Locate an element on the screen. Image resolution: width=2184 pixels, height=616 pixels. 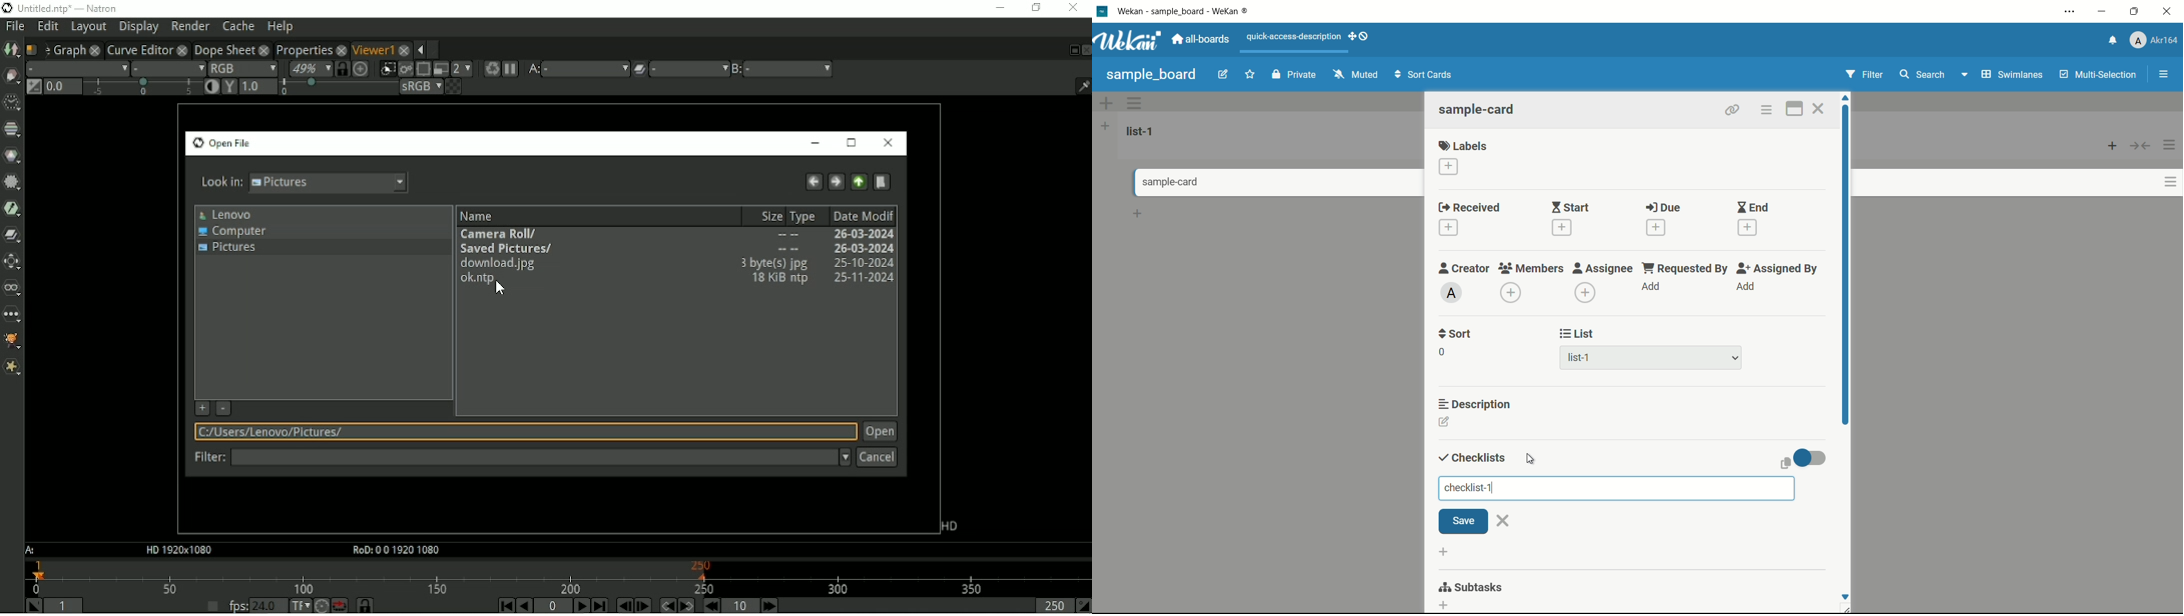
pictures is located at coordinates (332, 182).